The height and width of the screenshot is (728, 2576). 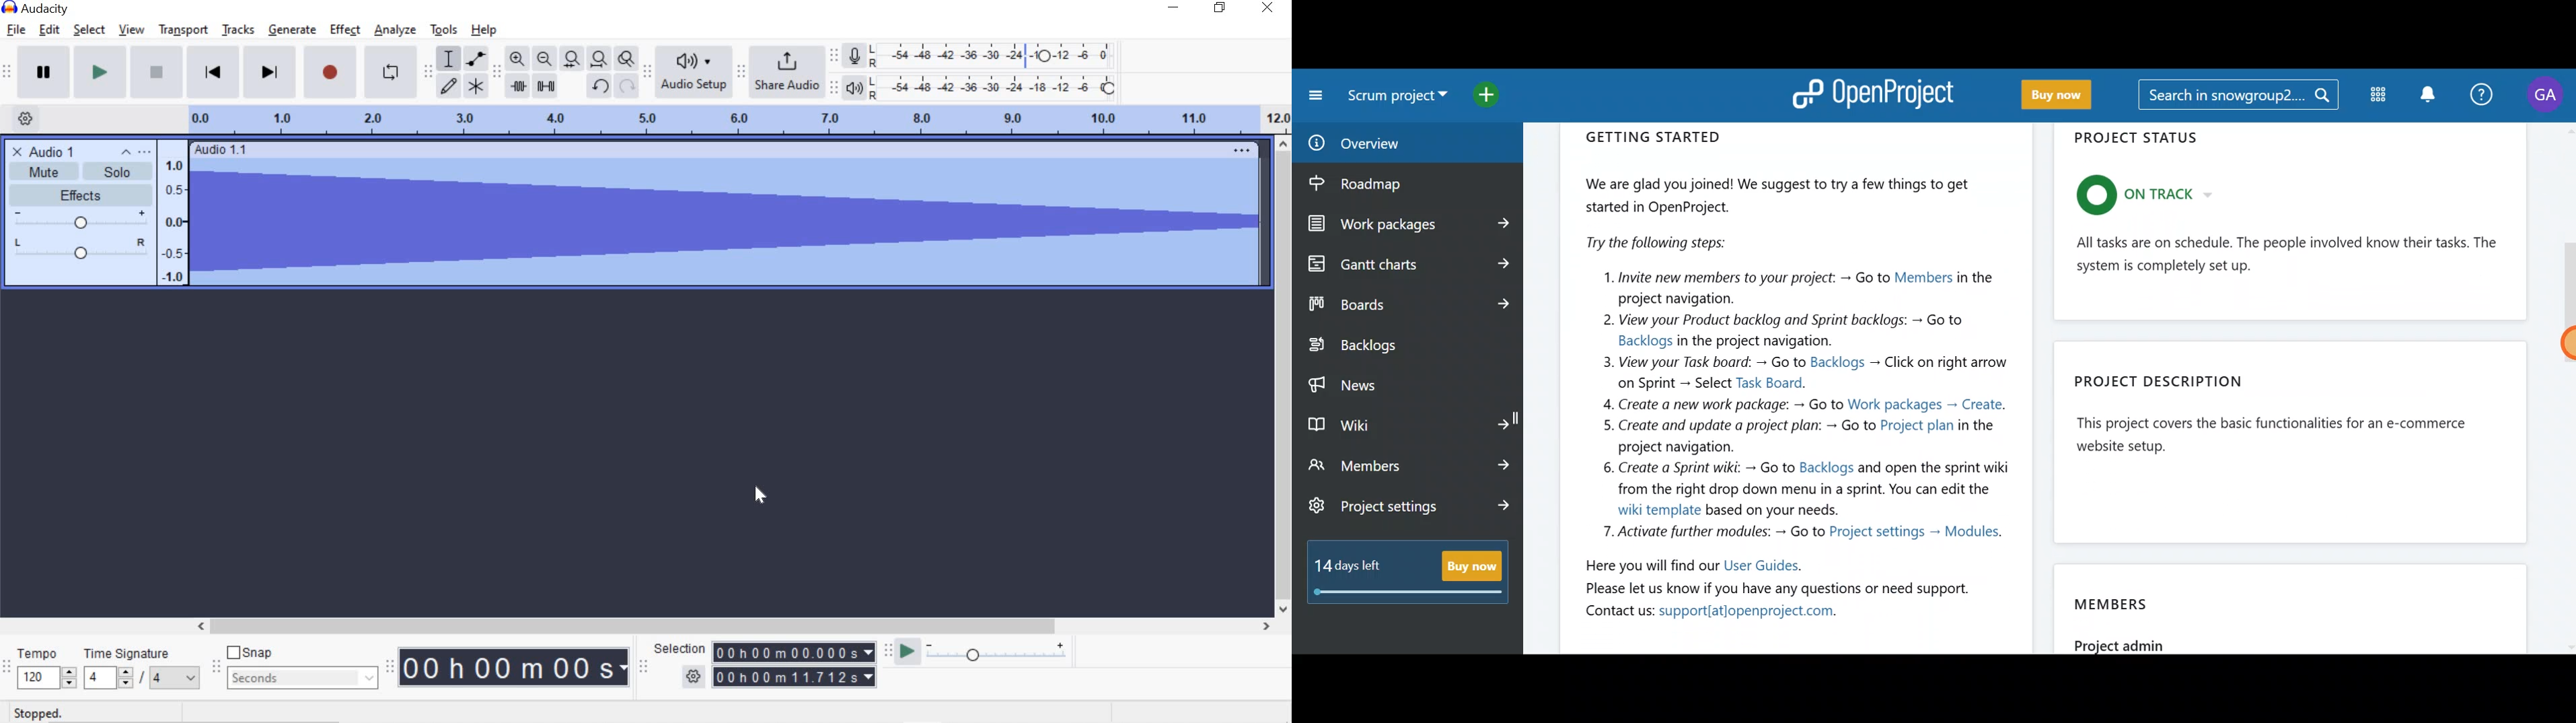 I want to click on Open menu, so click(x=147, y=154).